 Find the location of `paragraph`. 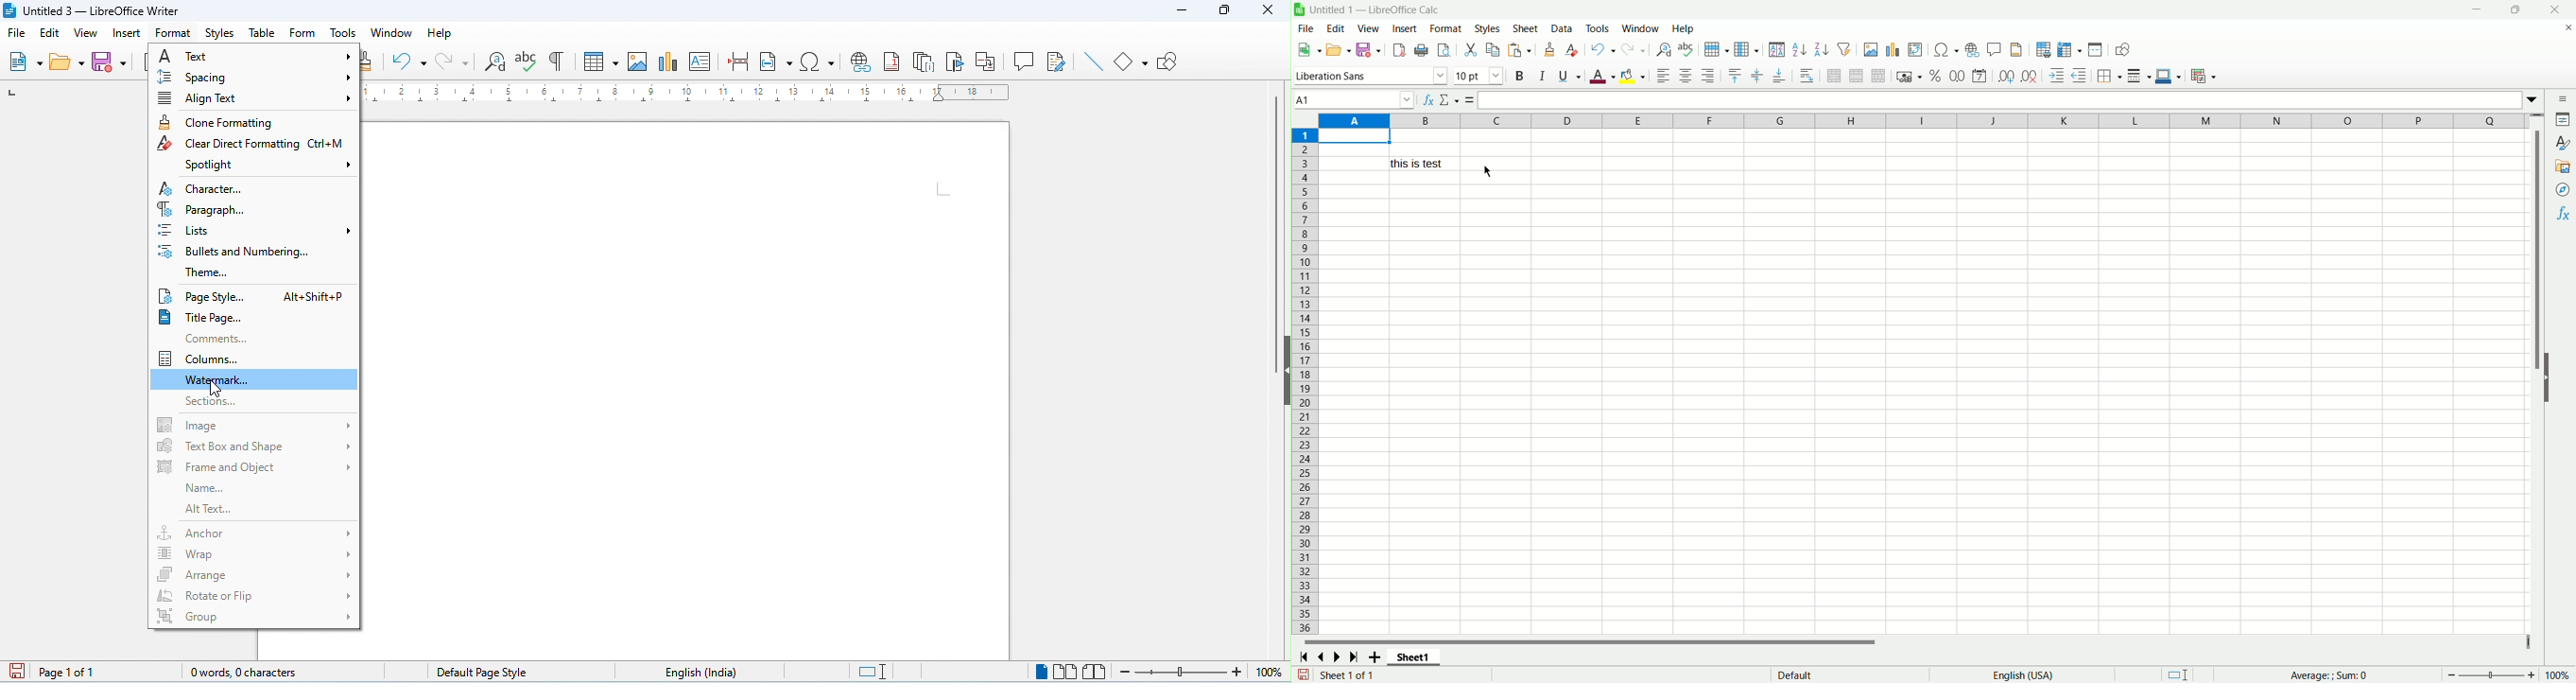

paragraph is located at coordinates (207, 210).